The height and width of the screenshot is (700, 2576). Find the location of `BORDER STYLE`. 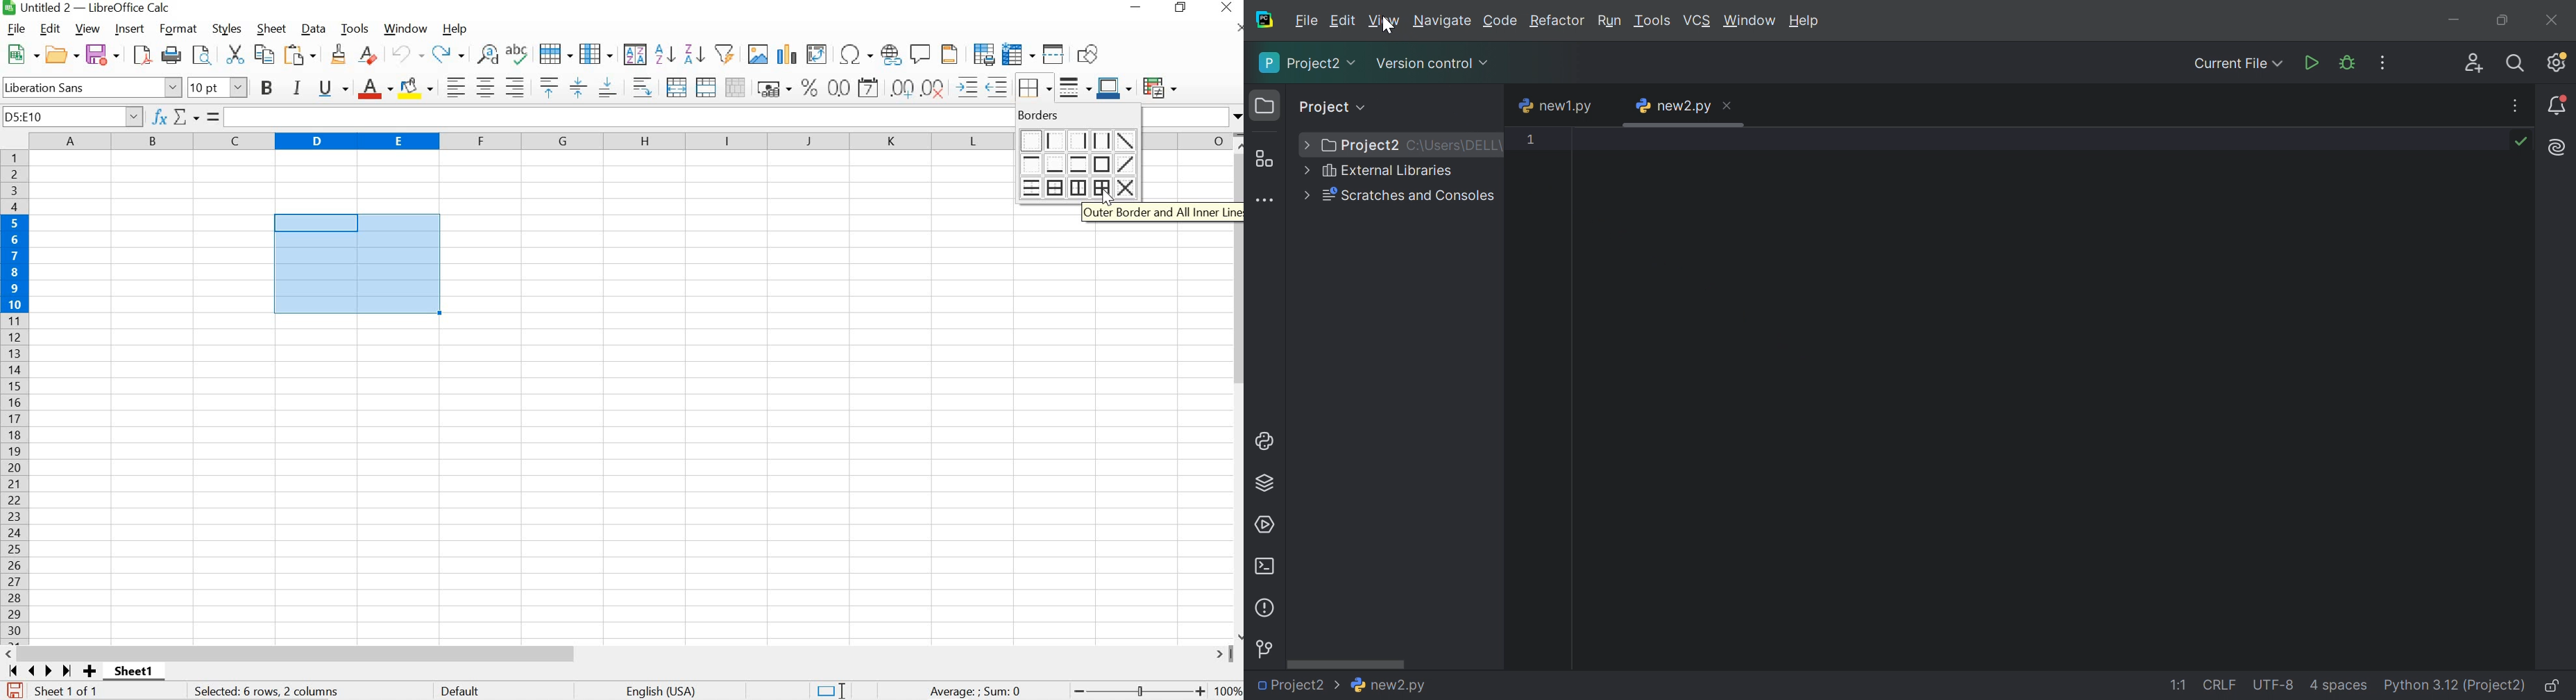

BORDER STYLE is located at coordinates (1076, 89).